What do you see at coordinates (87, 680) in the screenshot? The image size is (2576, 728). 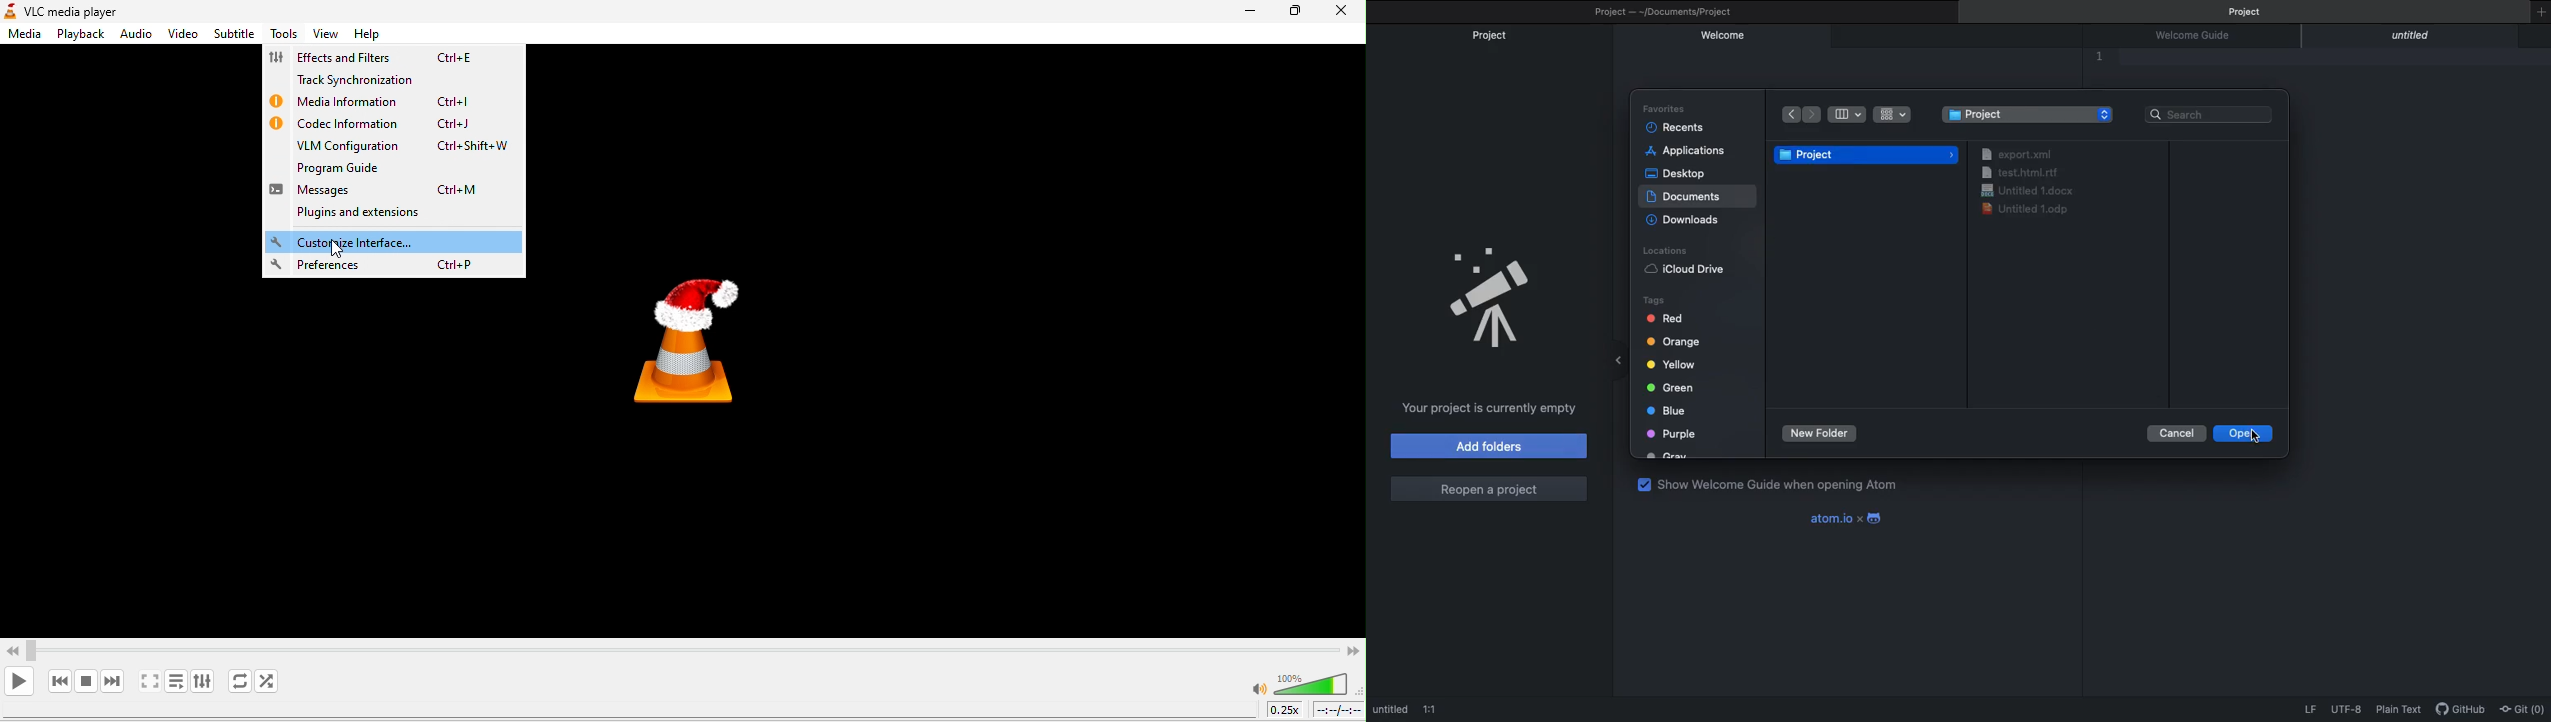 I see `stop playback` at bounding box center [87, 680].